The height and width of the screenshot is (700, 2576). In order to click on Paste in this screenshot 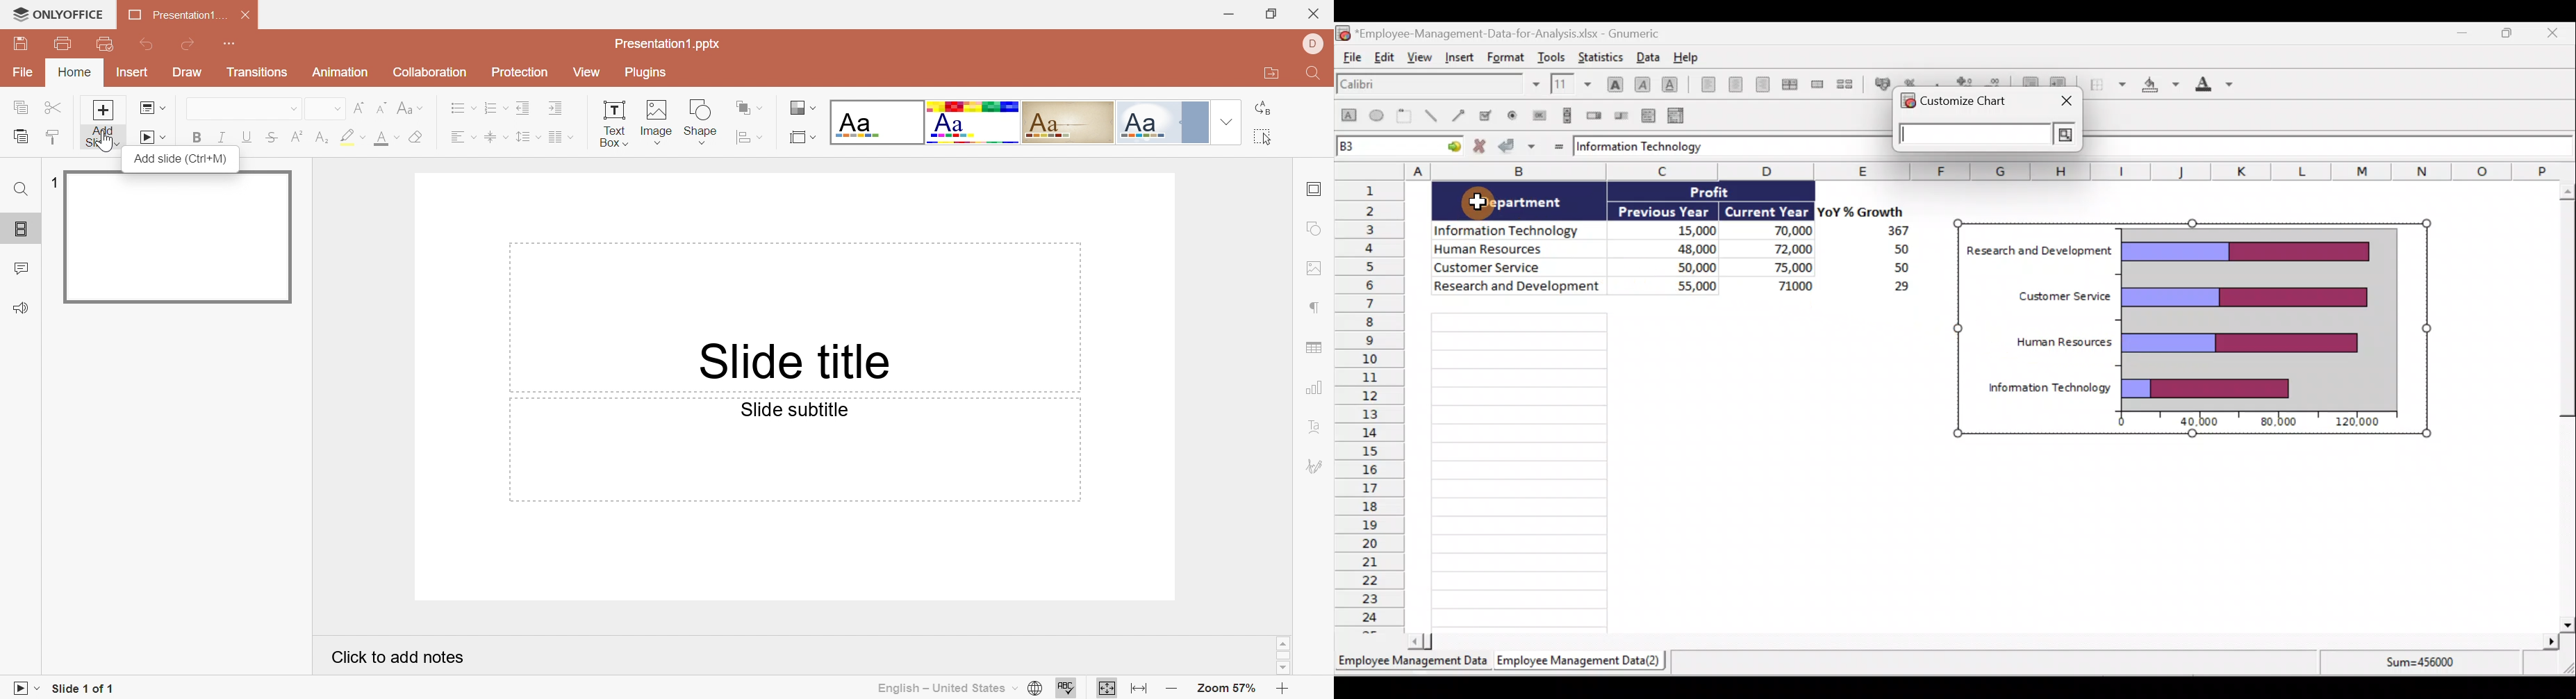, I will do `click(20, 138)`.